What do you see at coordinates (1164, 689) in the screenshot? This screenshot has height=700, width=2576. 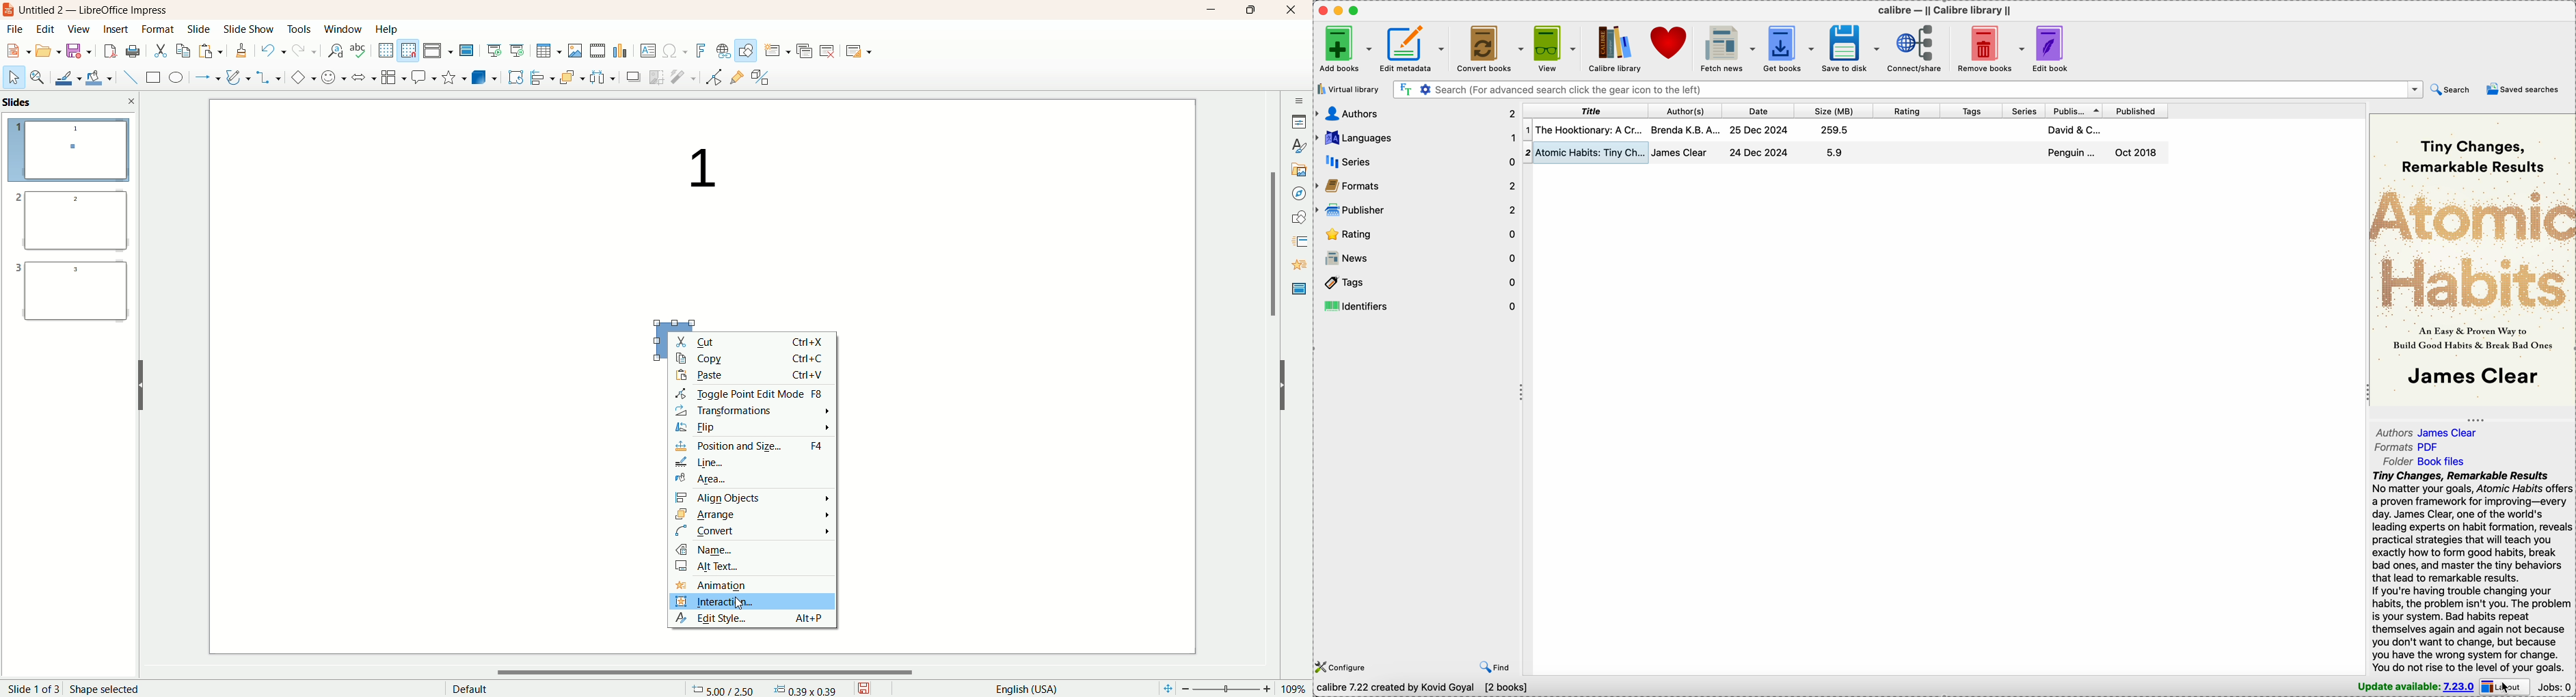 I see `fit page to current window` at bounding box center [1164, 689].